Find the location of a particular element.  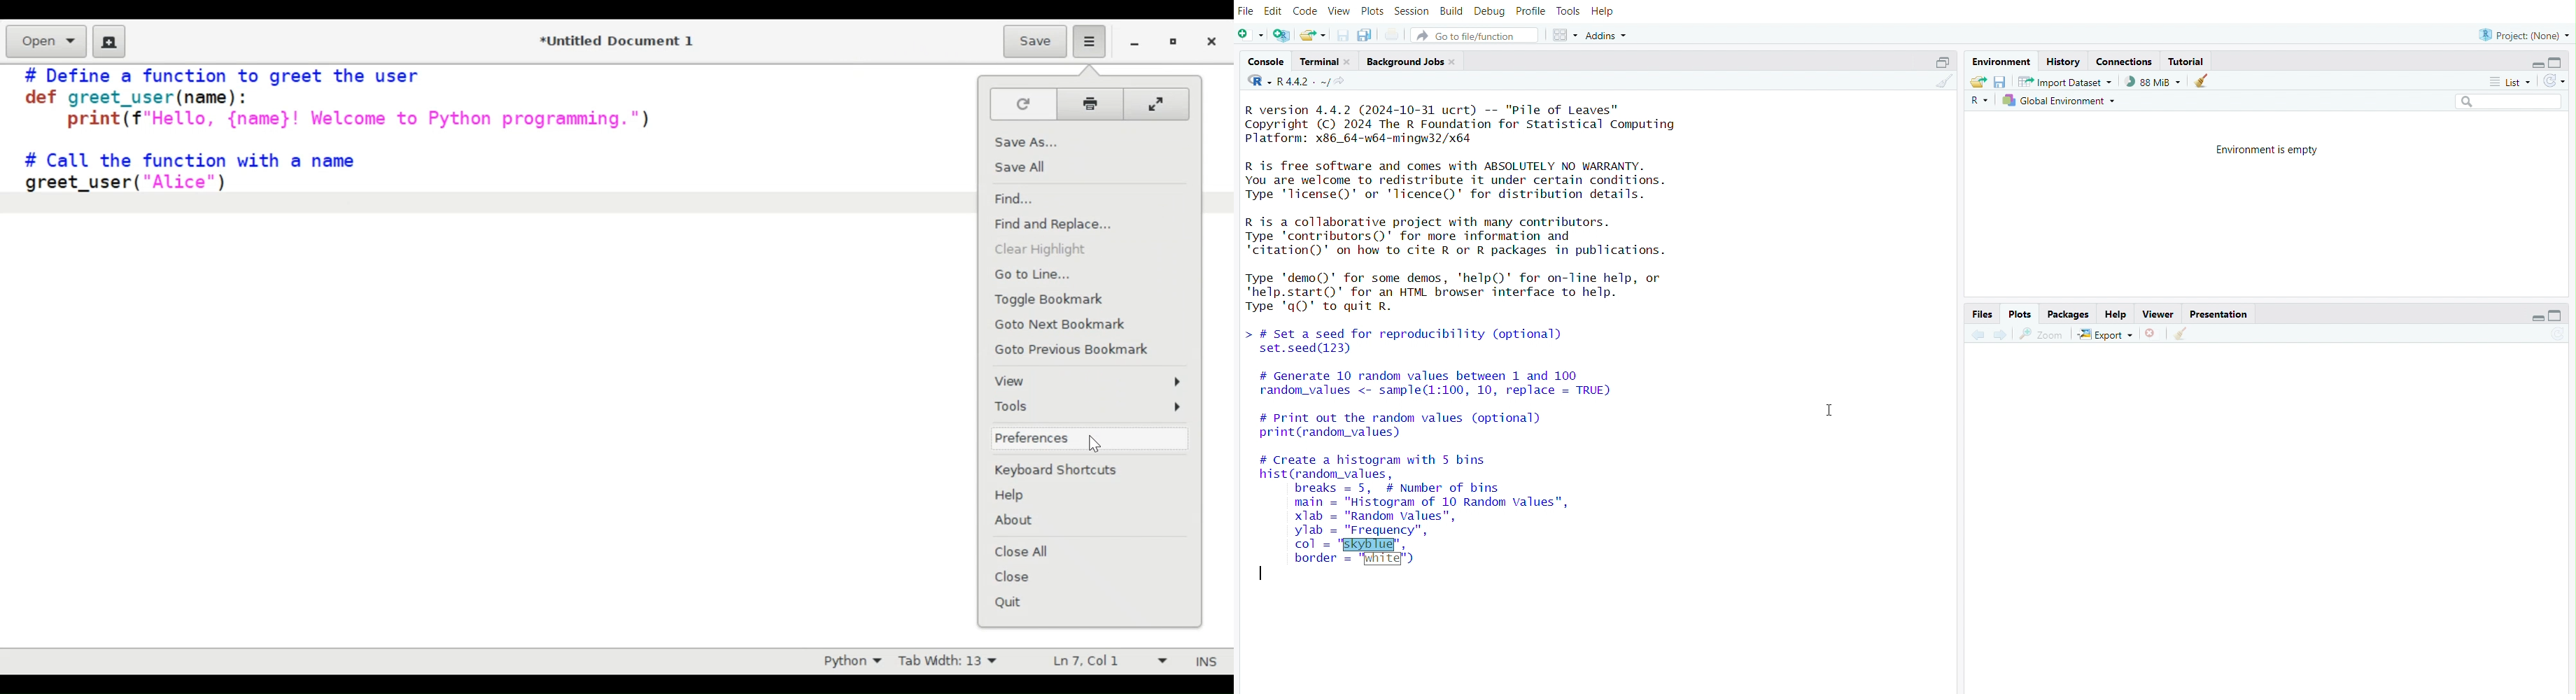

file is located at coordinates (1245, 9).